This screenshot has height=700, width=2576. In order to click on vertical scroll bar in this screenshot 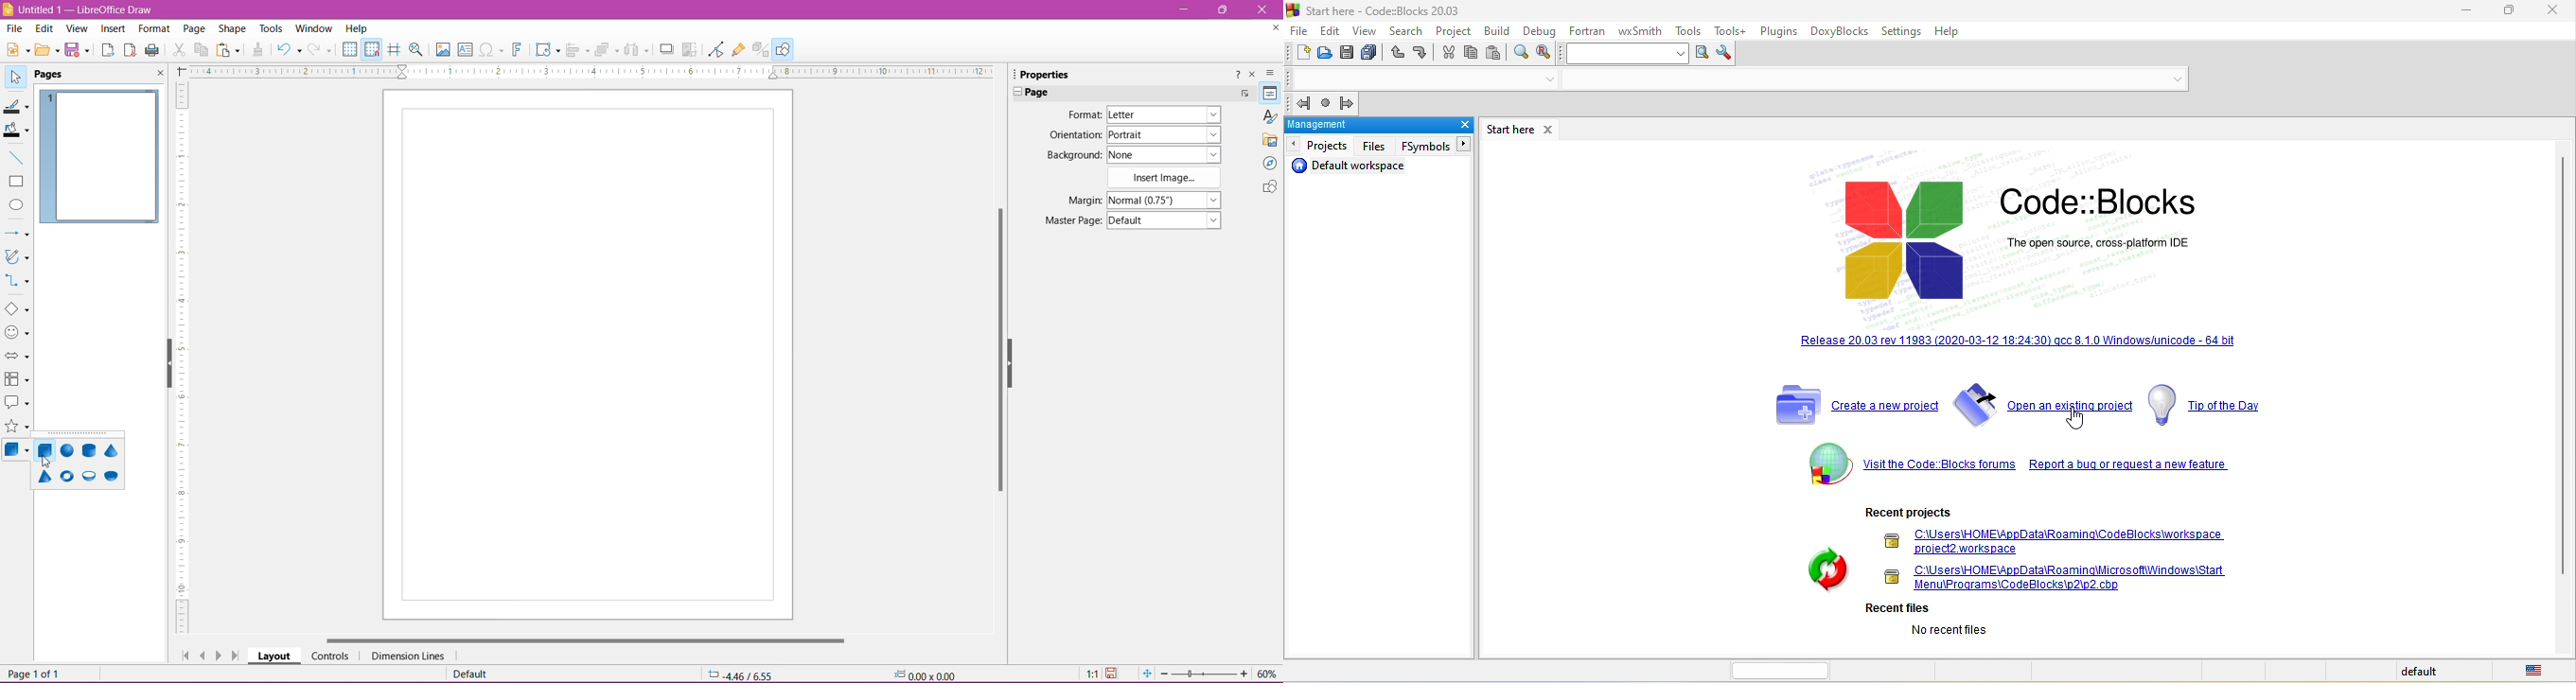, I will do `click(2563, 365)`.